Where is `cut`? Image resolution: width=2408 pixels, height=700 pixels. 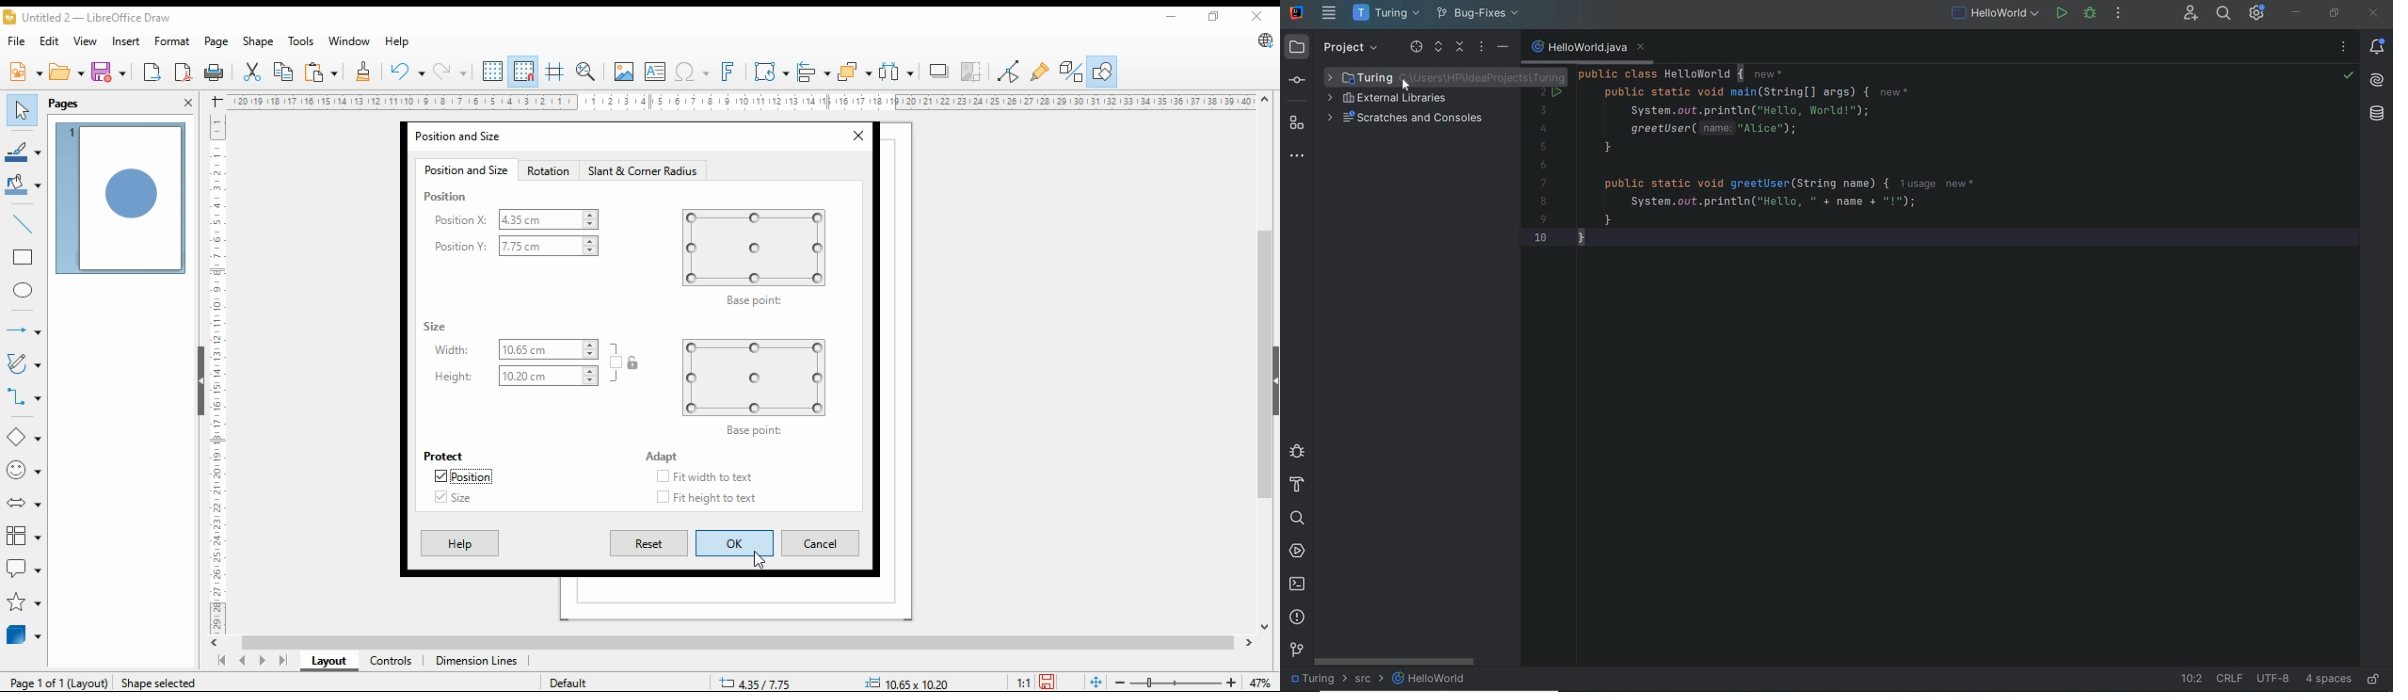
cut is located at coordinates (253, 71).